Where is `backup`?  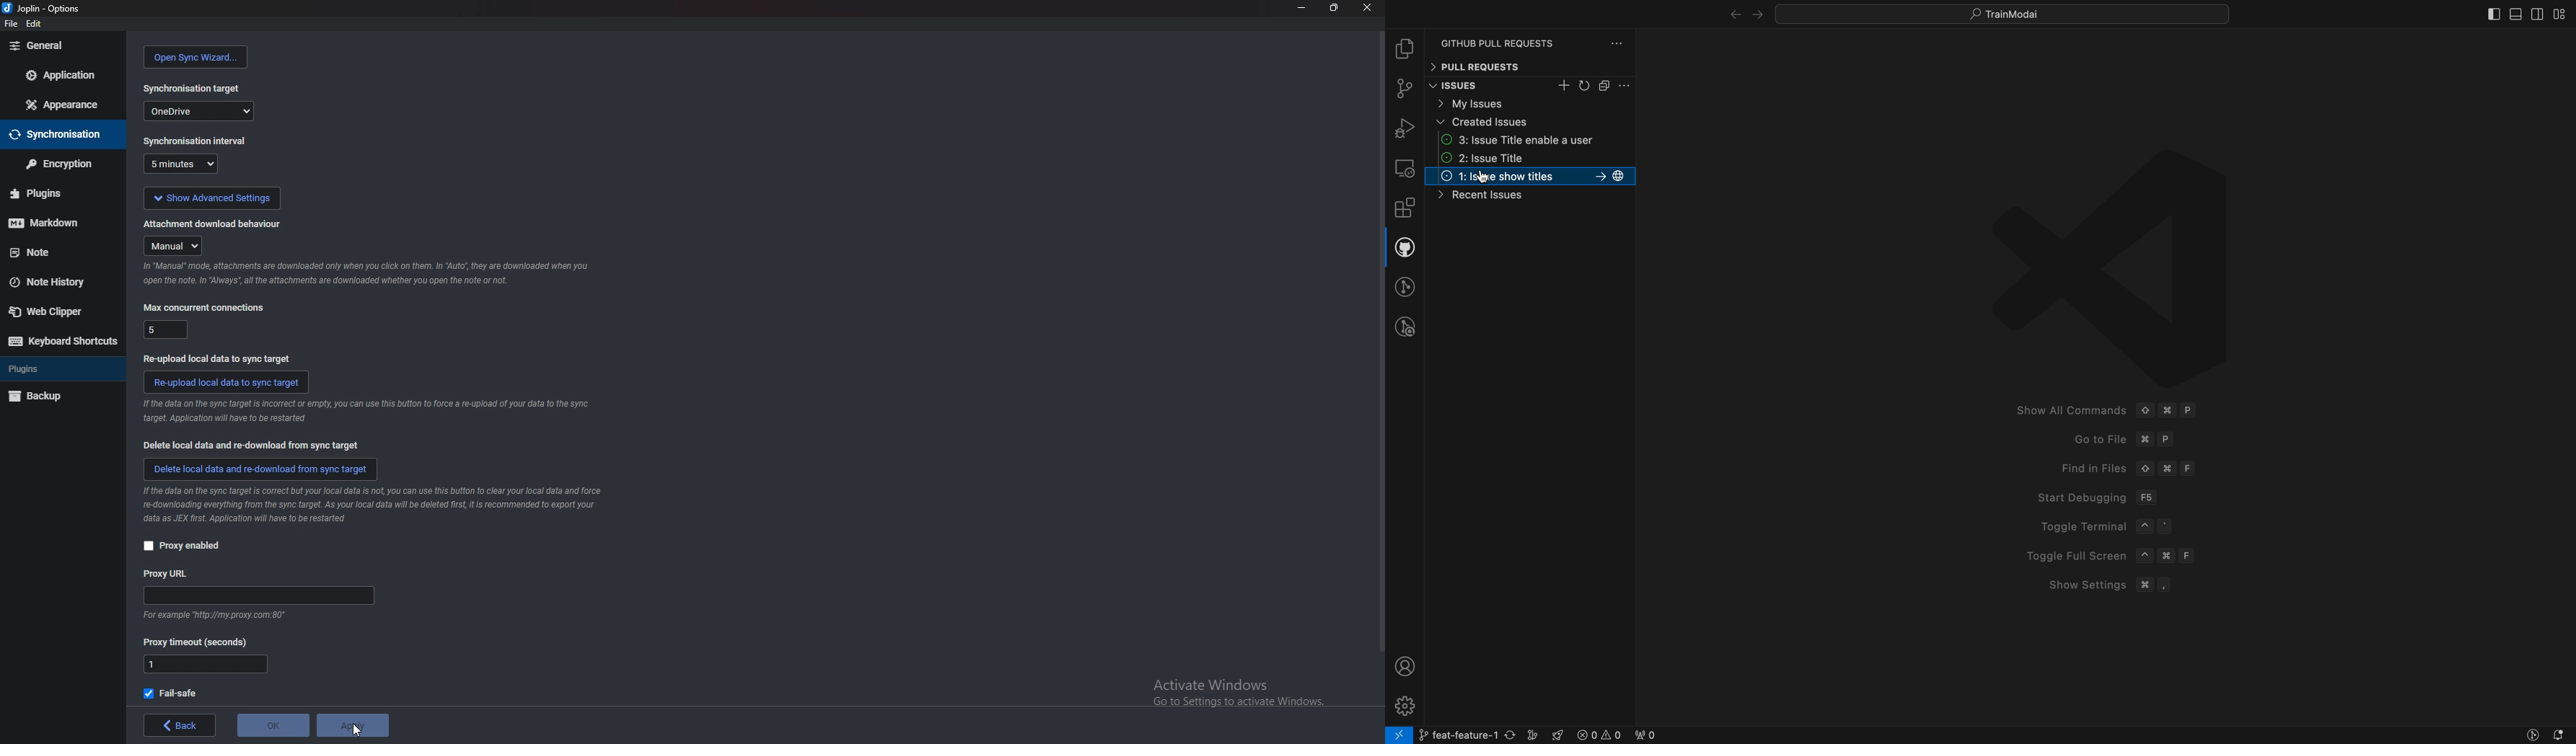
backup is located at coordinates (42, 397).